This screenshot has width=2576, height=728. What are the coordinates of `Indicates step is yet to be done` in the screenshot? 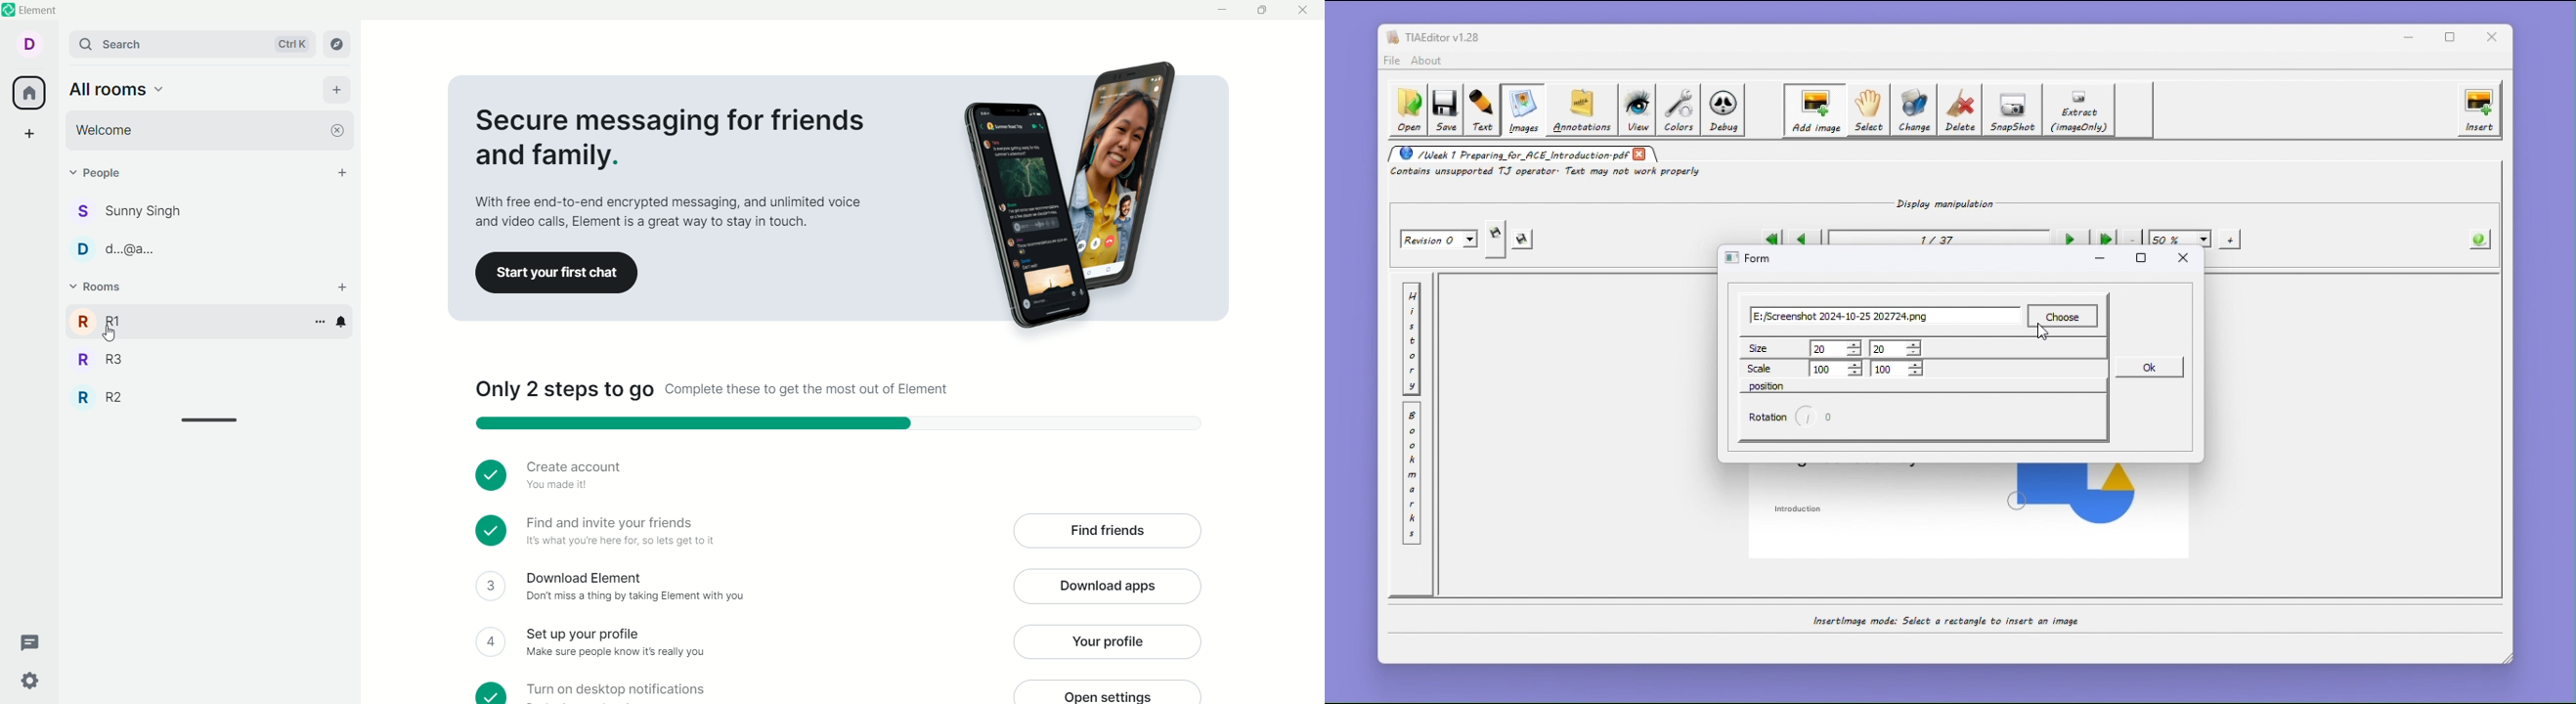 It's located at (492, 642).